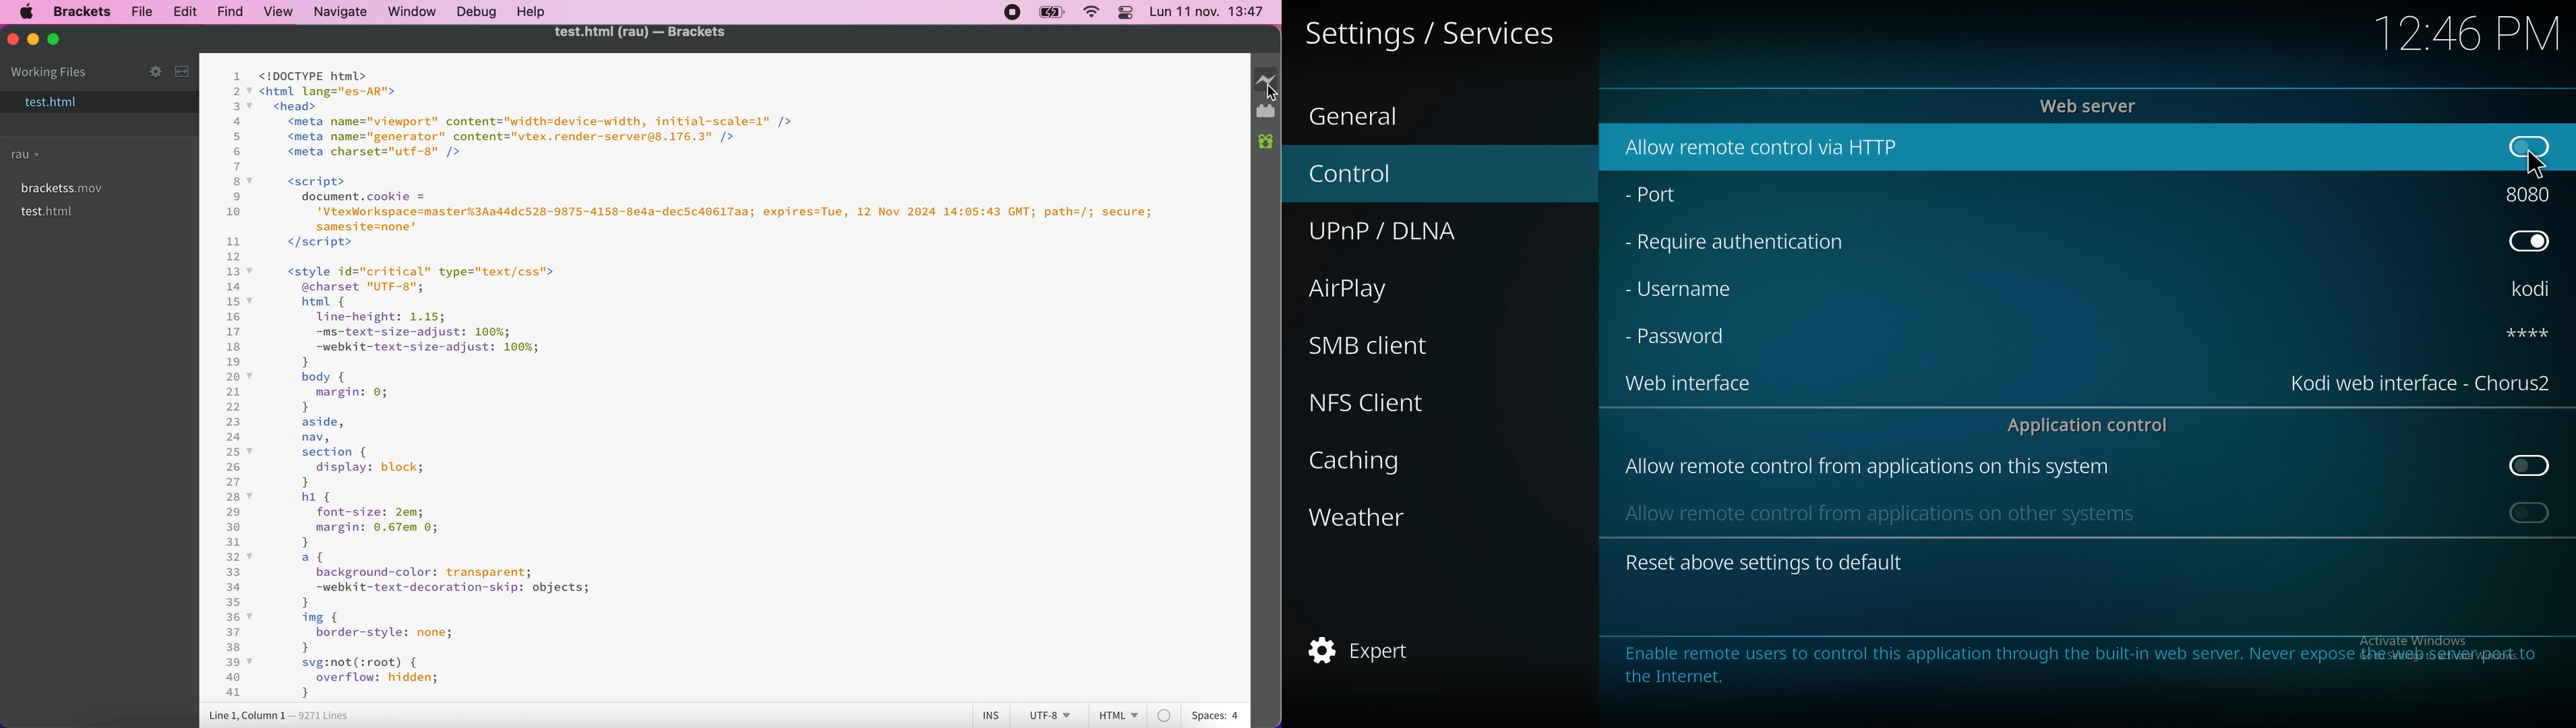 This screenshot has height=728, width=2576. I want to click on expand, so click(185, 69).